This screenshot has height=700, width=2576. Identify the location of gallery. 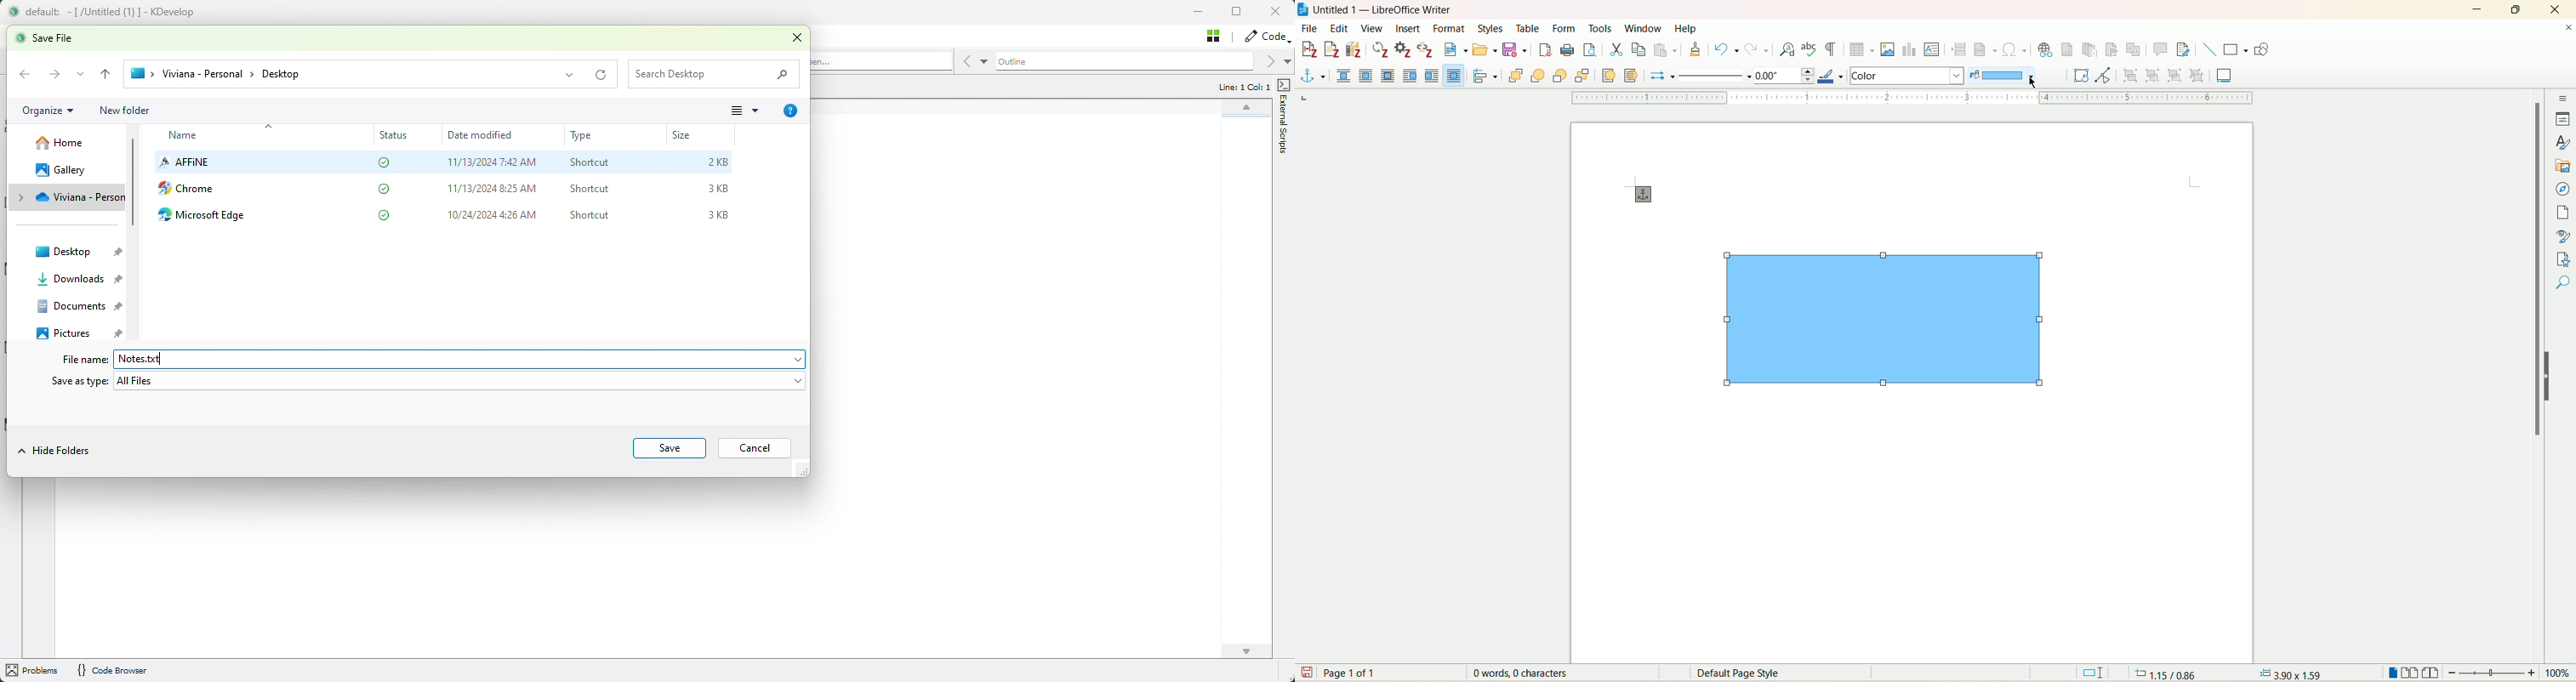
(2563, 167).